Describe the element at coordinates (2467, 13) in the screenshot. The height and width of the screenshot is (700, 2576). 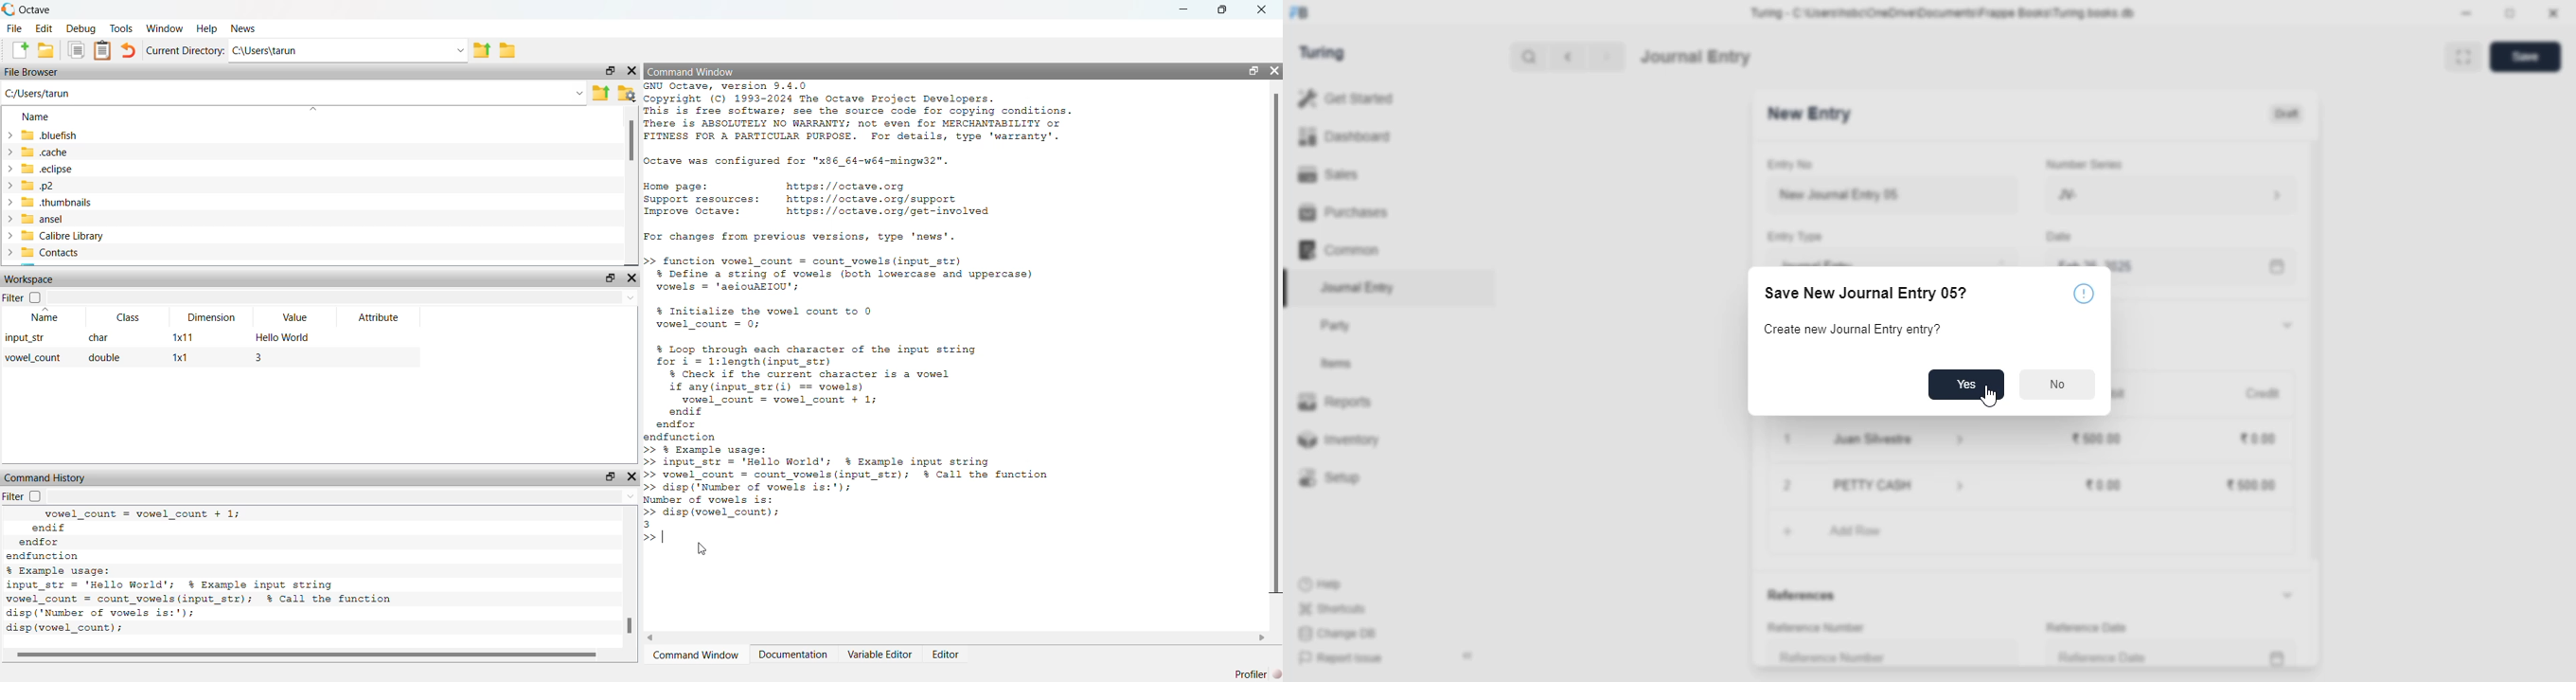
I see `minimize` at that location.